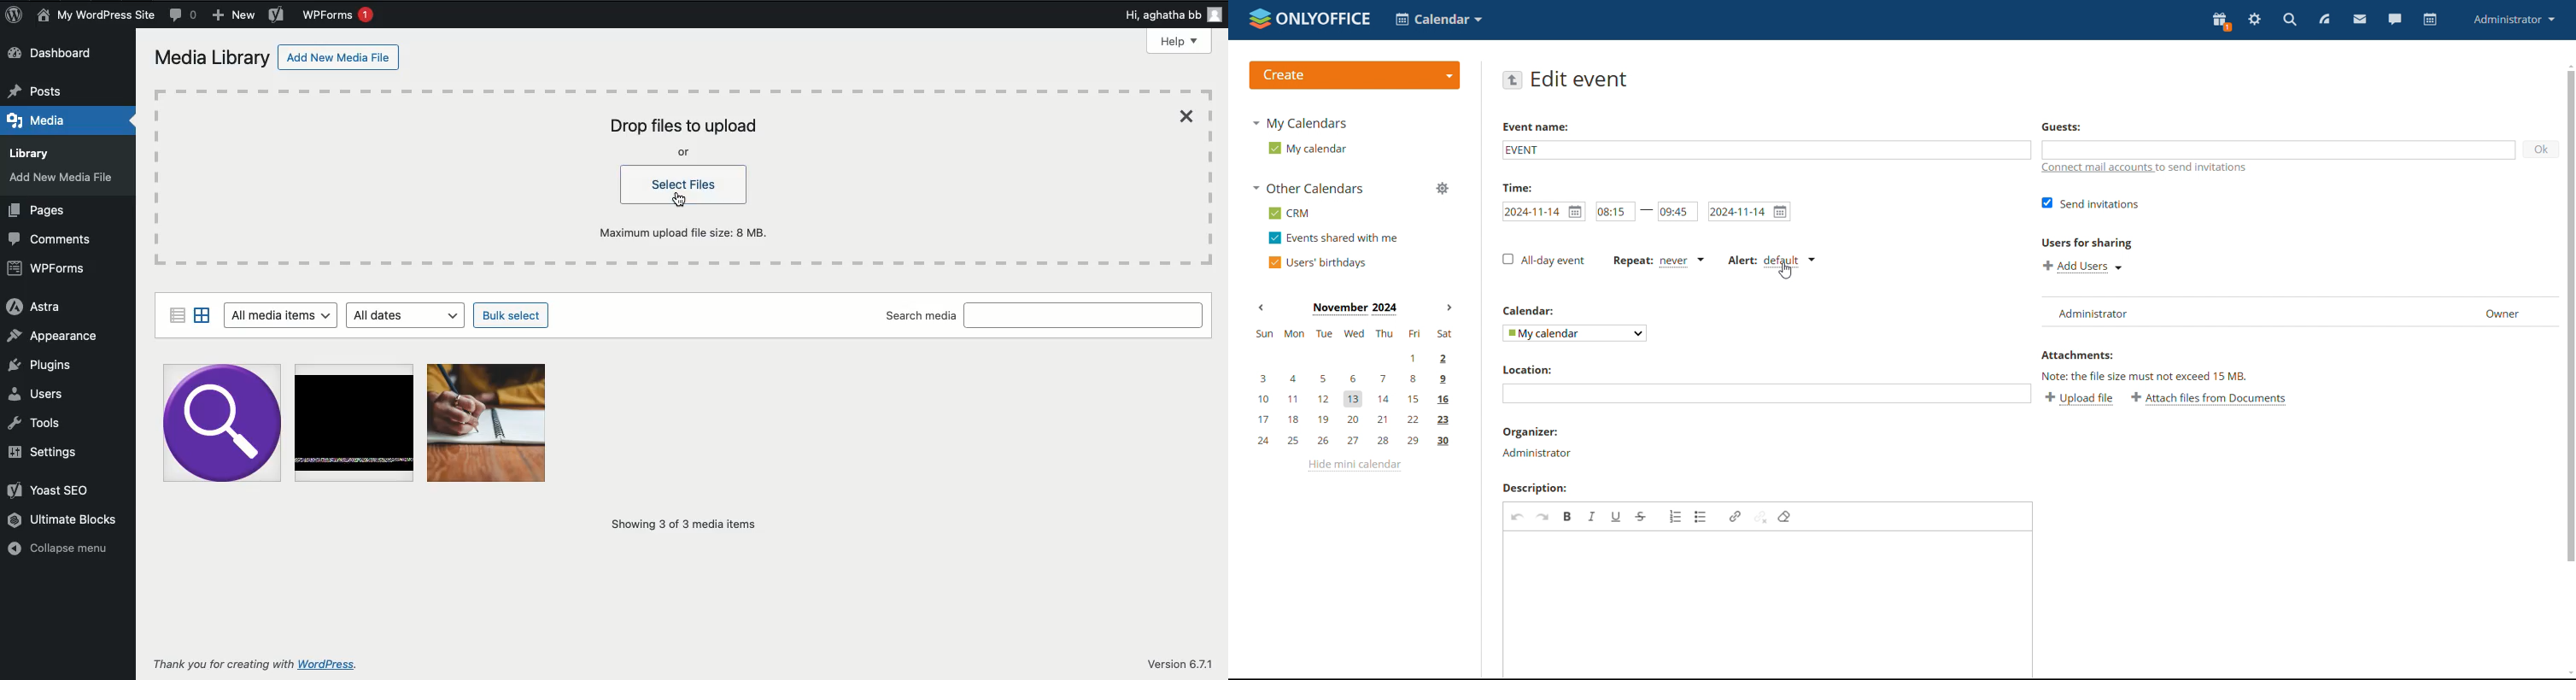 This screenshot has height=700, width=2576. What do you see at coordinates (1180, 41) in the screenshot?
I see `Help` at bounding box center [1180, 41].